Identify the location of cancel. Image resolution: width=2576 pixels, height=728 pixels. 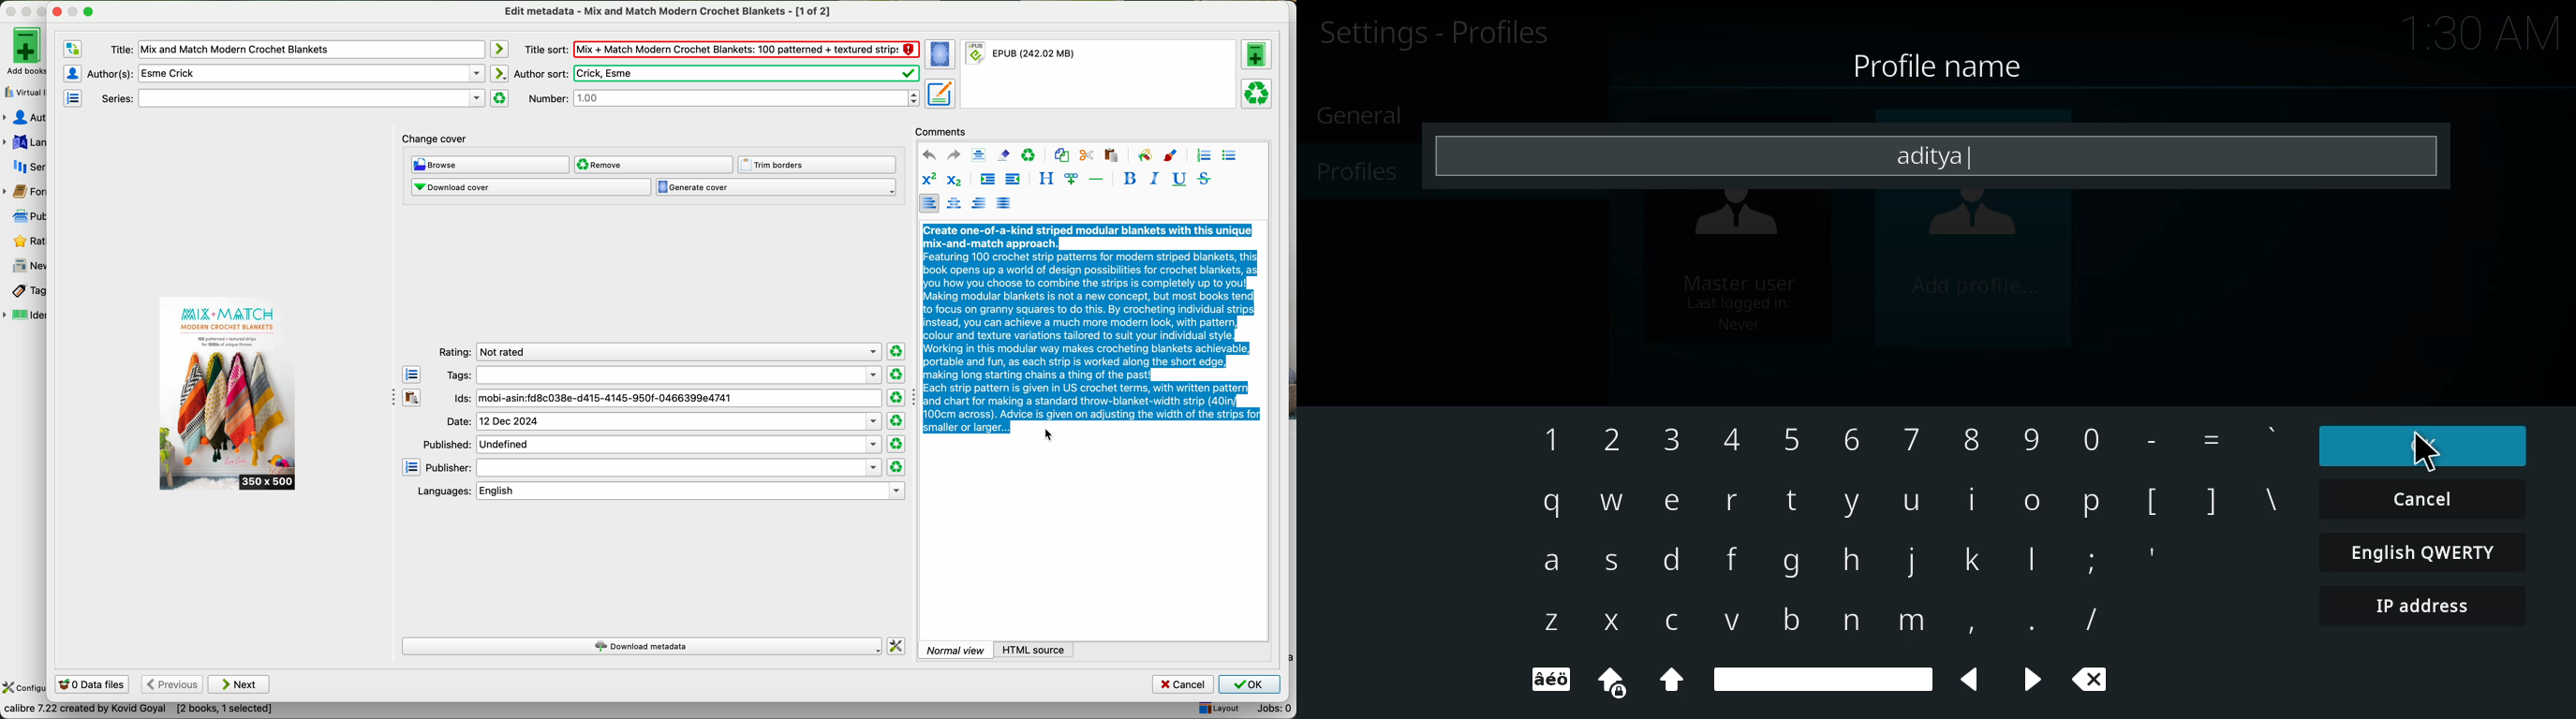
(2420, 499).